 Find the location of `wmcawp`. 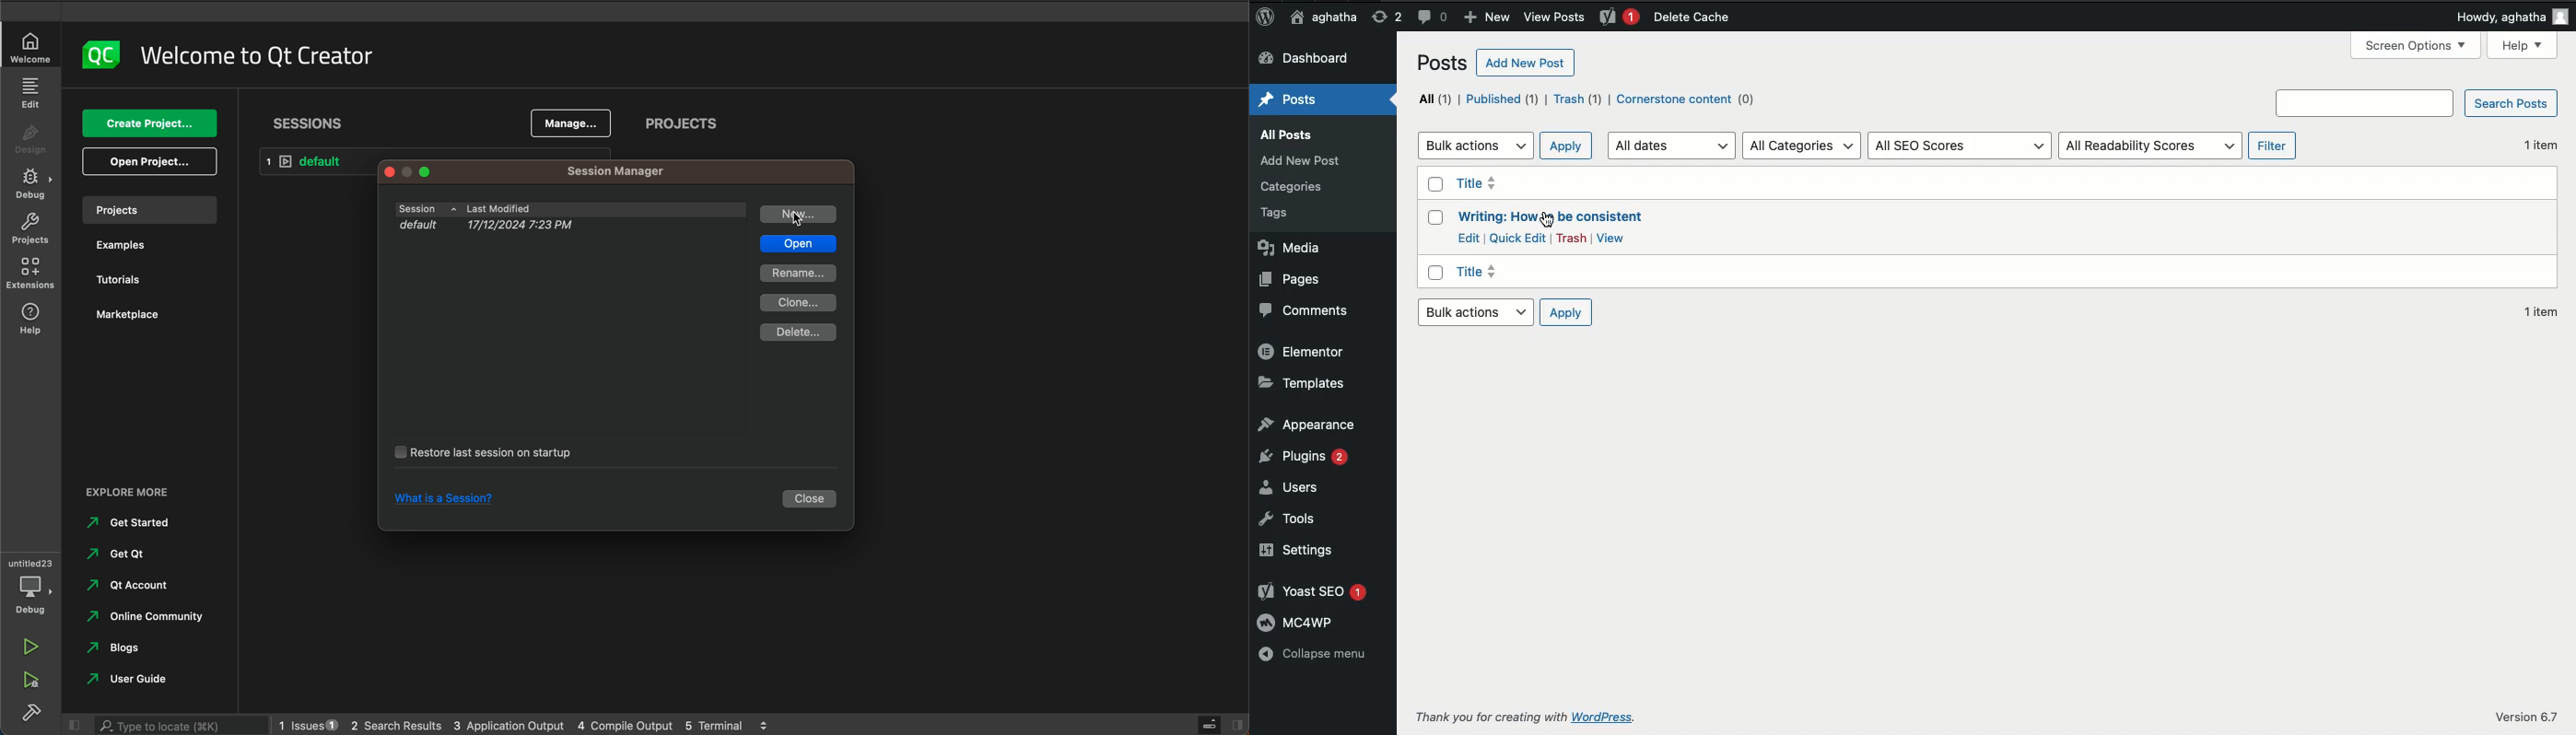

wmcawp is located at coordinates (1303, 624).